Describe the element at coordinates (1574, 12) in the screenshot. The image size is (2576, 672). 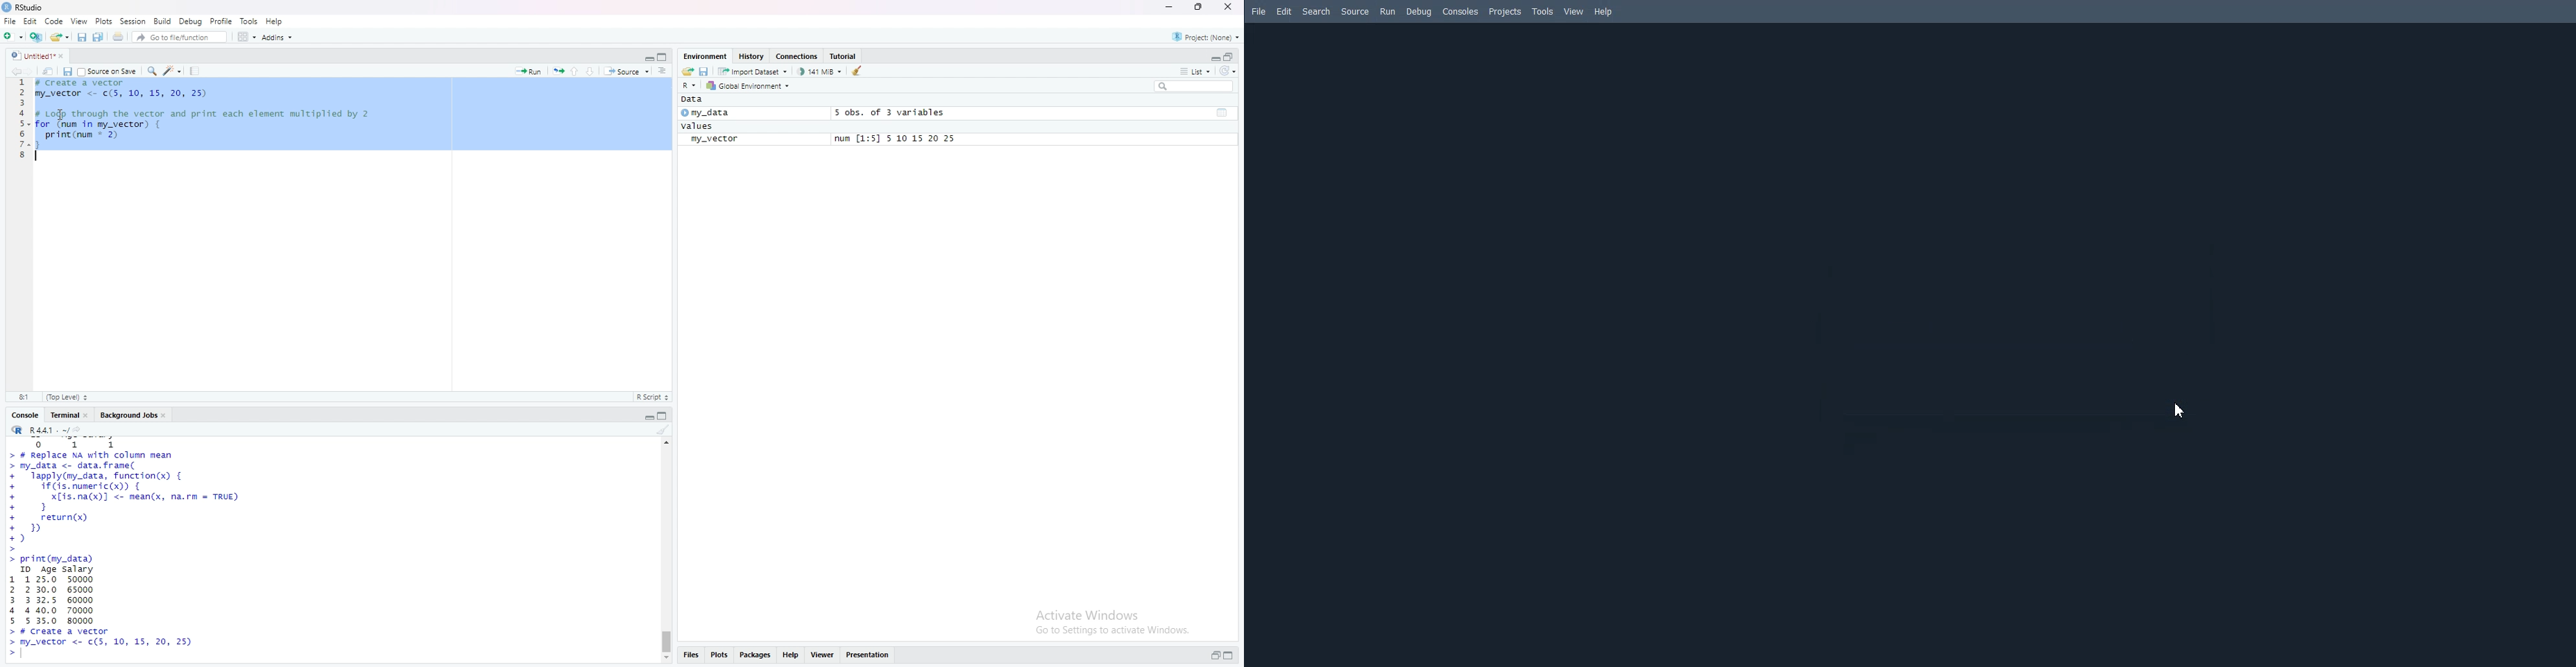
I see `View` at that location.